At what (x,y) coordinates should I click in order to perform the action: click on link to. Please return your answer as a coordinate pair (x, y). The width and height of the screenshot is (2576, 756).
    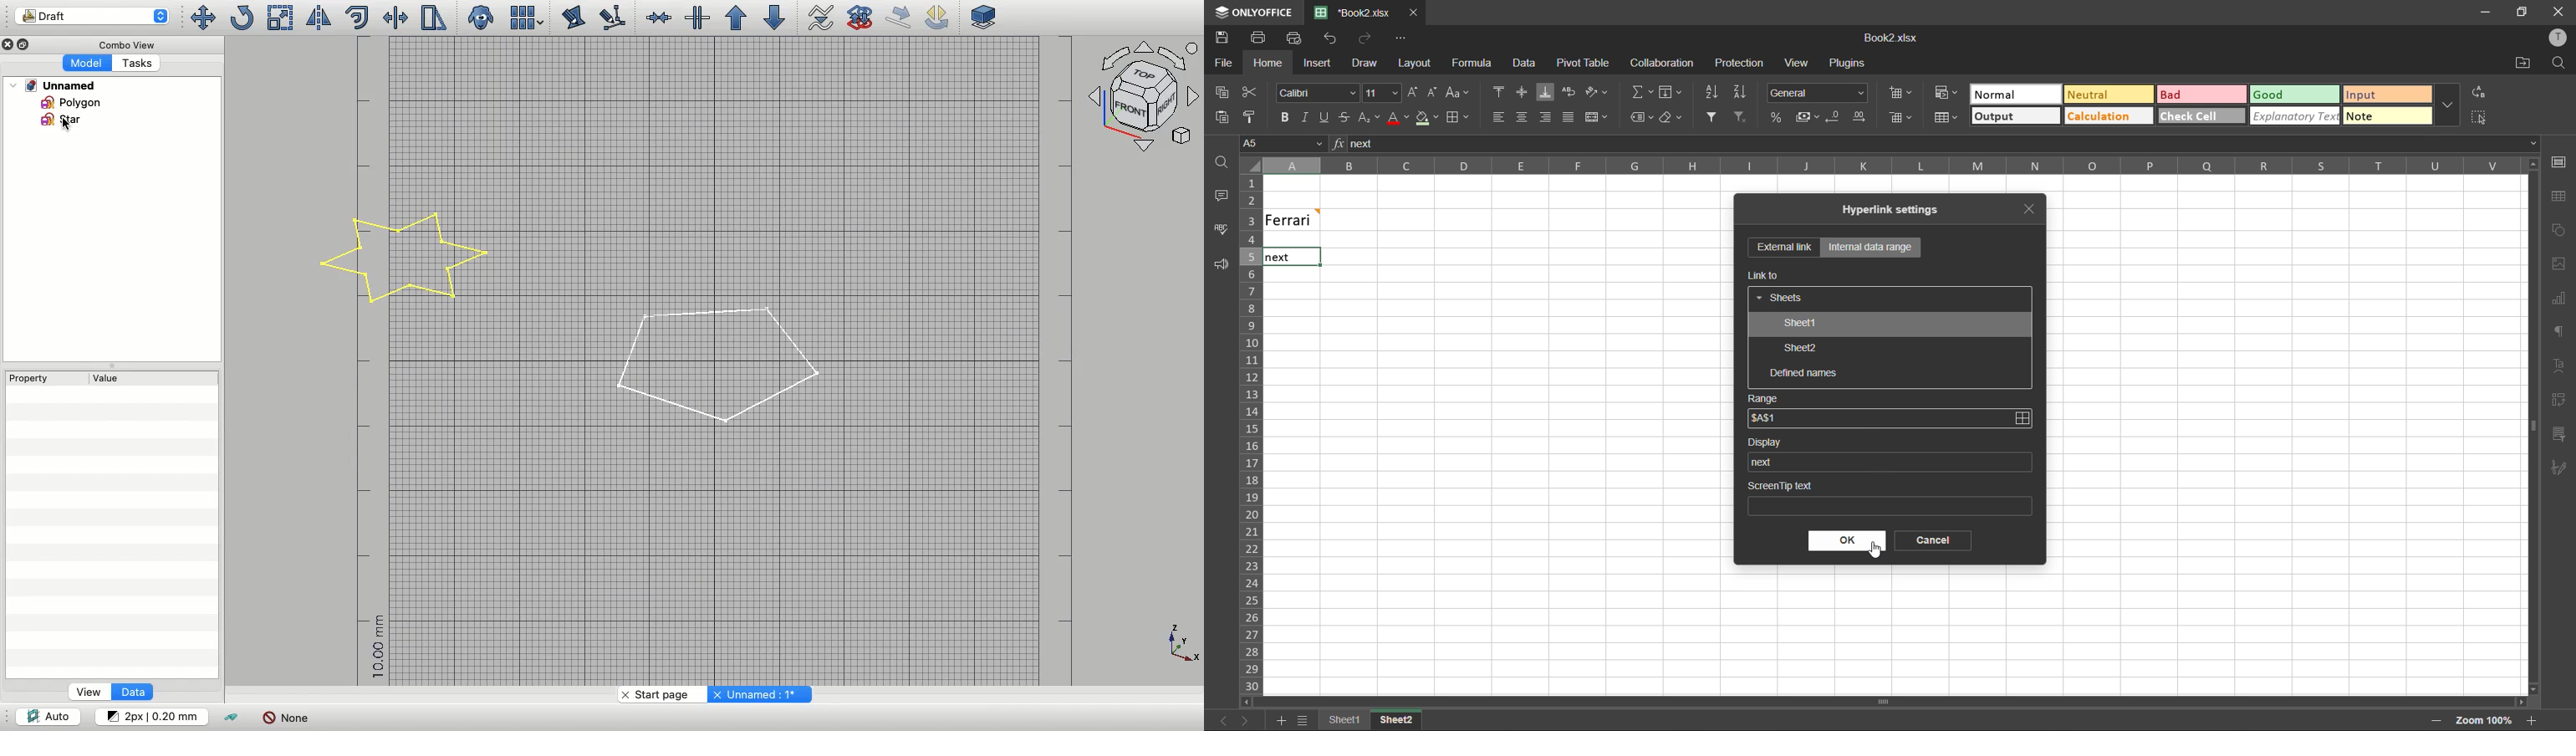
    Looking at the image, I should click on (1765, 275).